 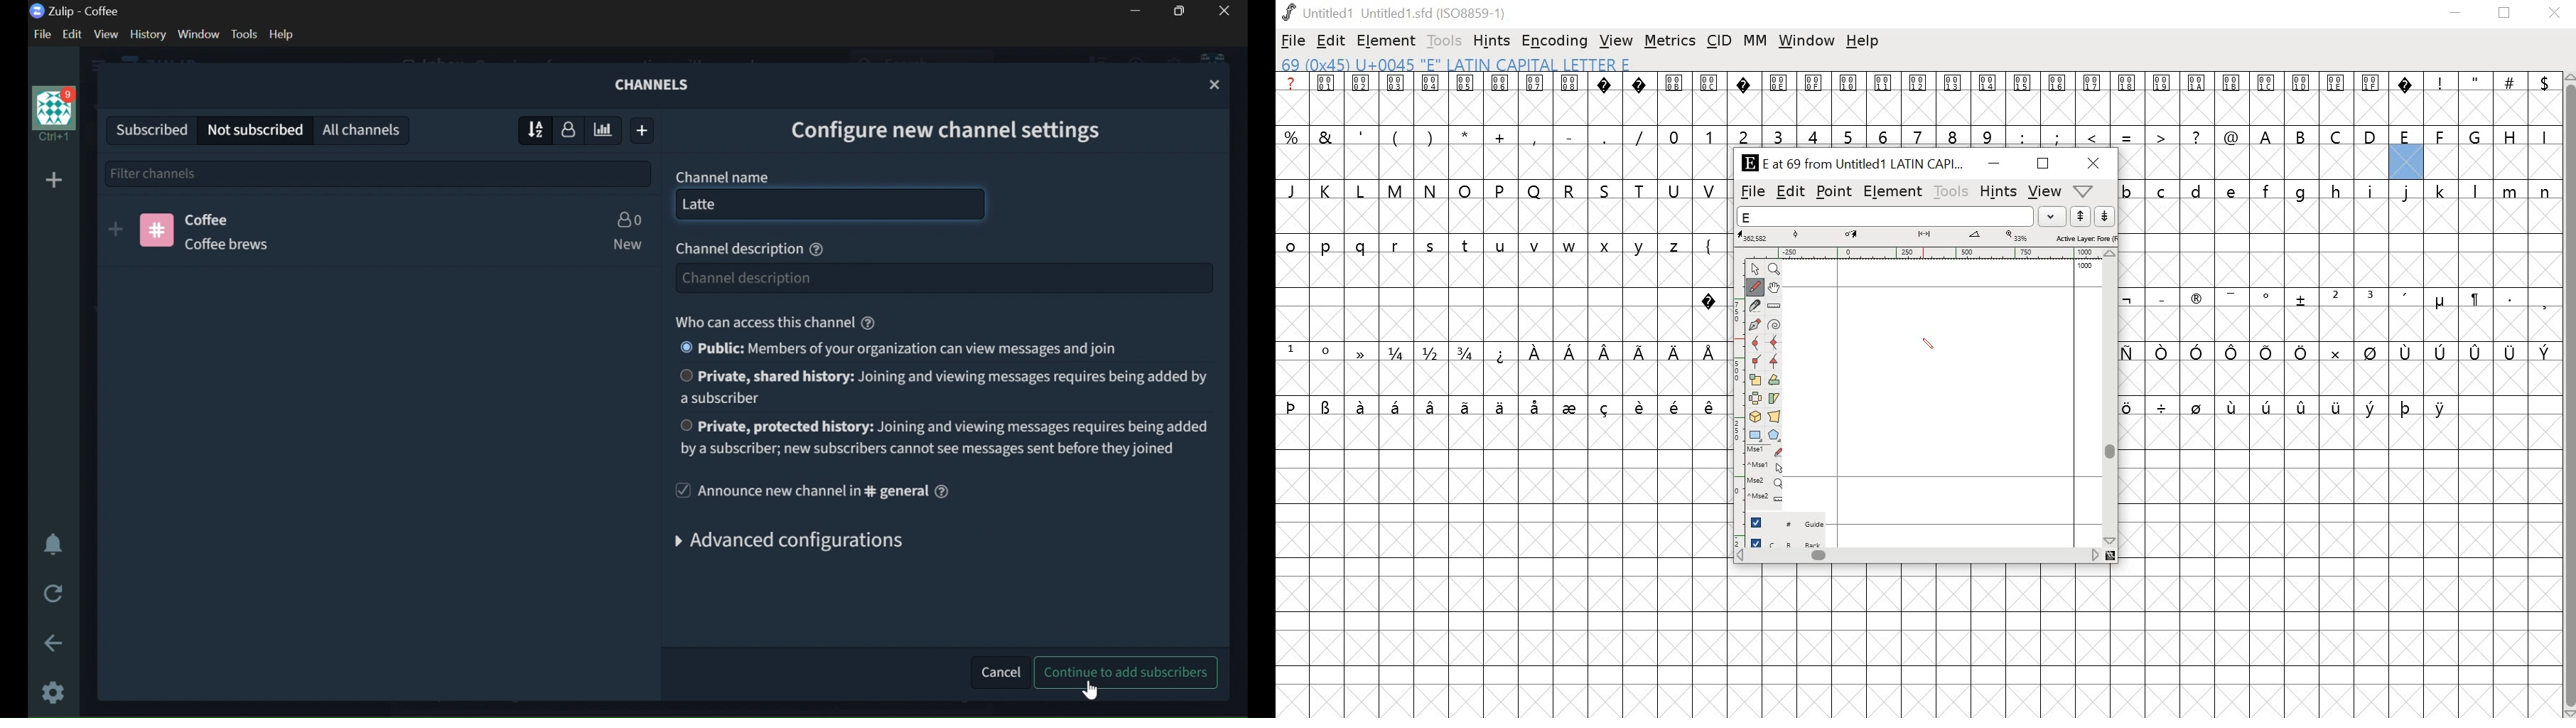 What do you see at coordinates (1918, 84) in the screenshot?
I see `special characters and symbols` at bounding box center [1918, 84].